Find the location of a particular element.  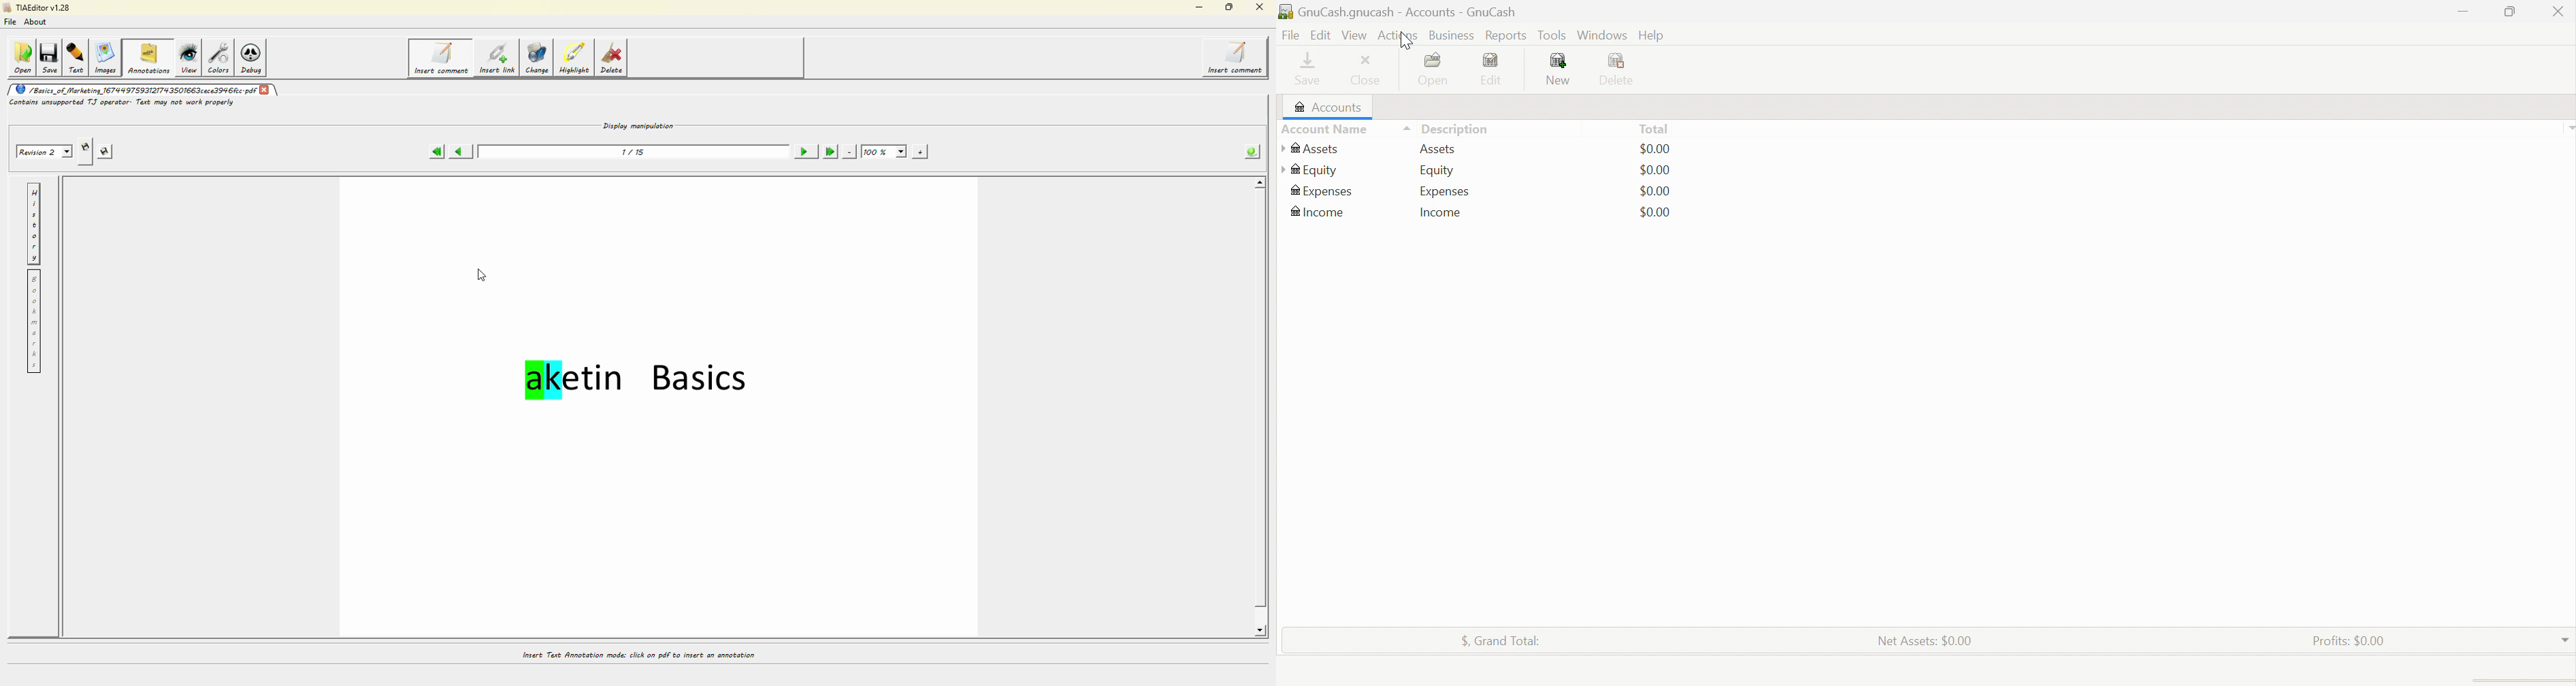

cursor is located at coordinates (1406, 40).